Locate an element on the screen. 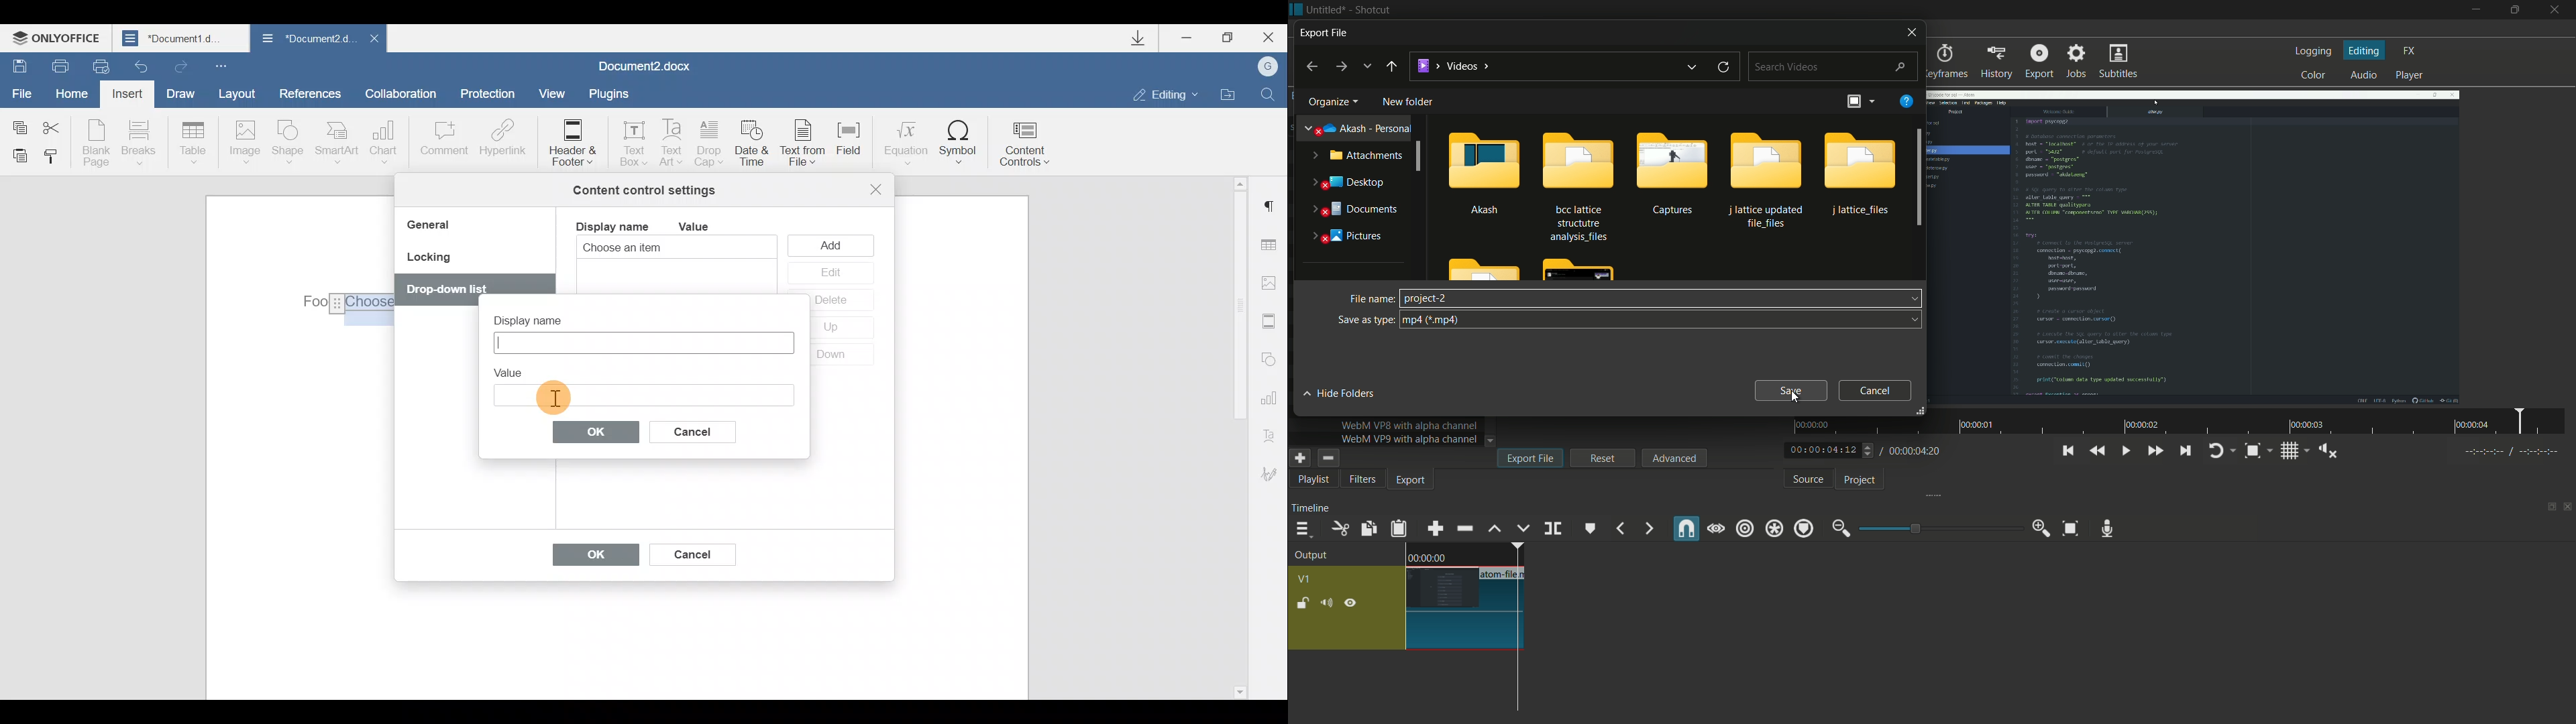 This screenshot has width=2576, height=728. overwrite is located at coordinates (1523, 530).